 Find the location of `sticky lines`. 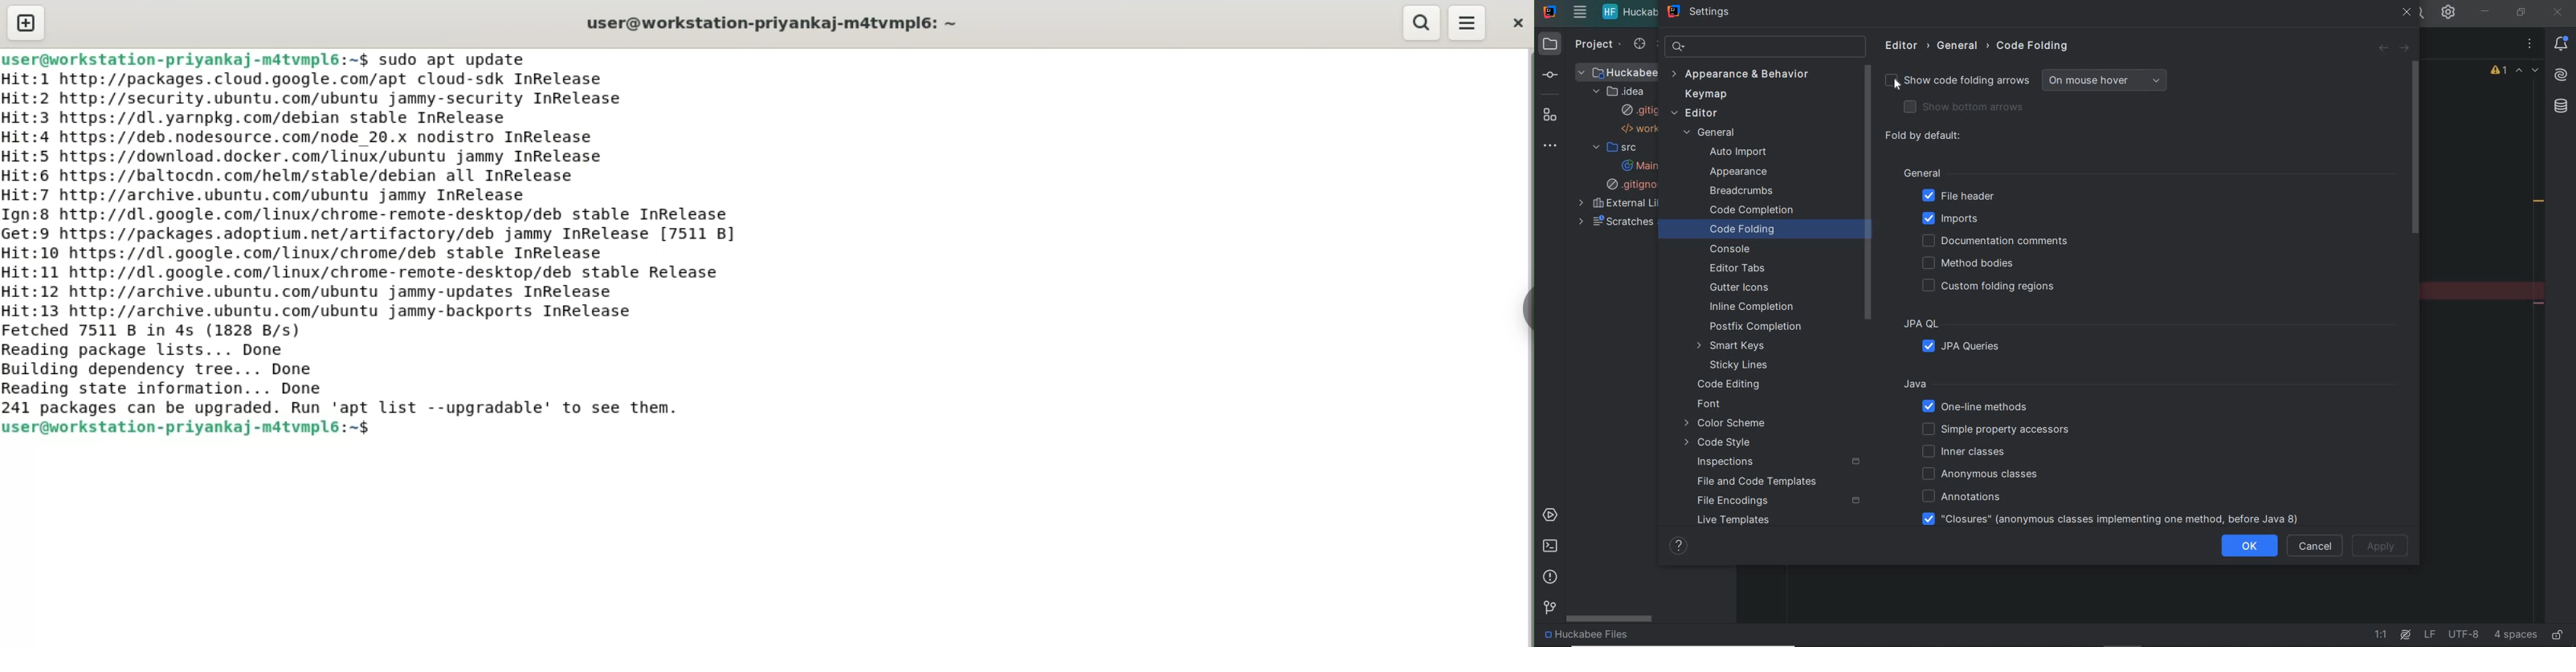

sticky lines is located at coordinates (1738, 366).